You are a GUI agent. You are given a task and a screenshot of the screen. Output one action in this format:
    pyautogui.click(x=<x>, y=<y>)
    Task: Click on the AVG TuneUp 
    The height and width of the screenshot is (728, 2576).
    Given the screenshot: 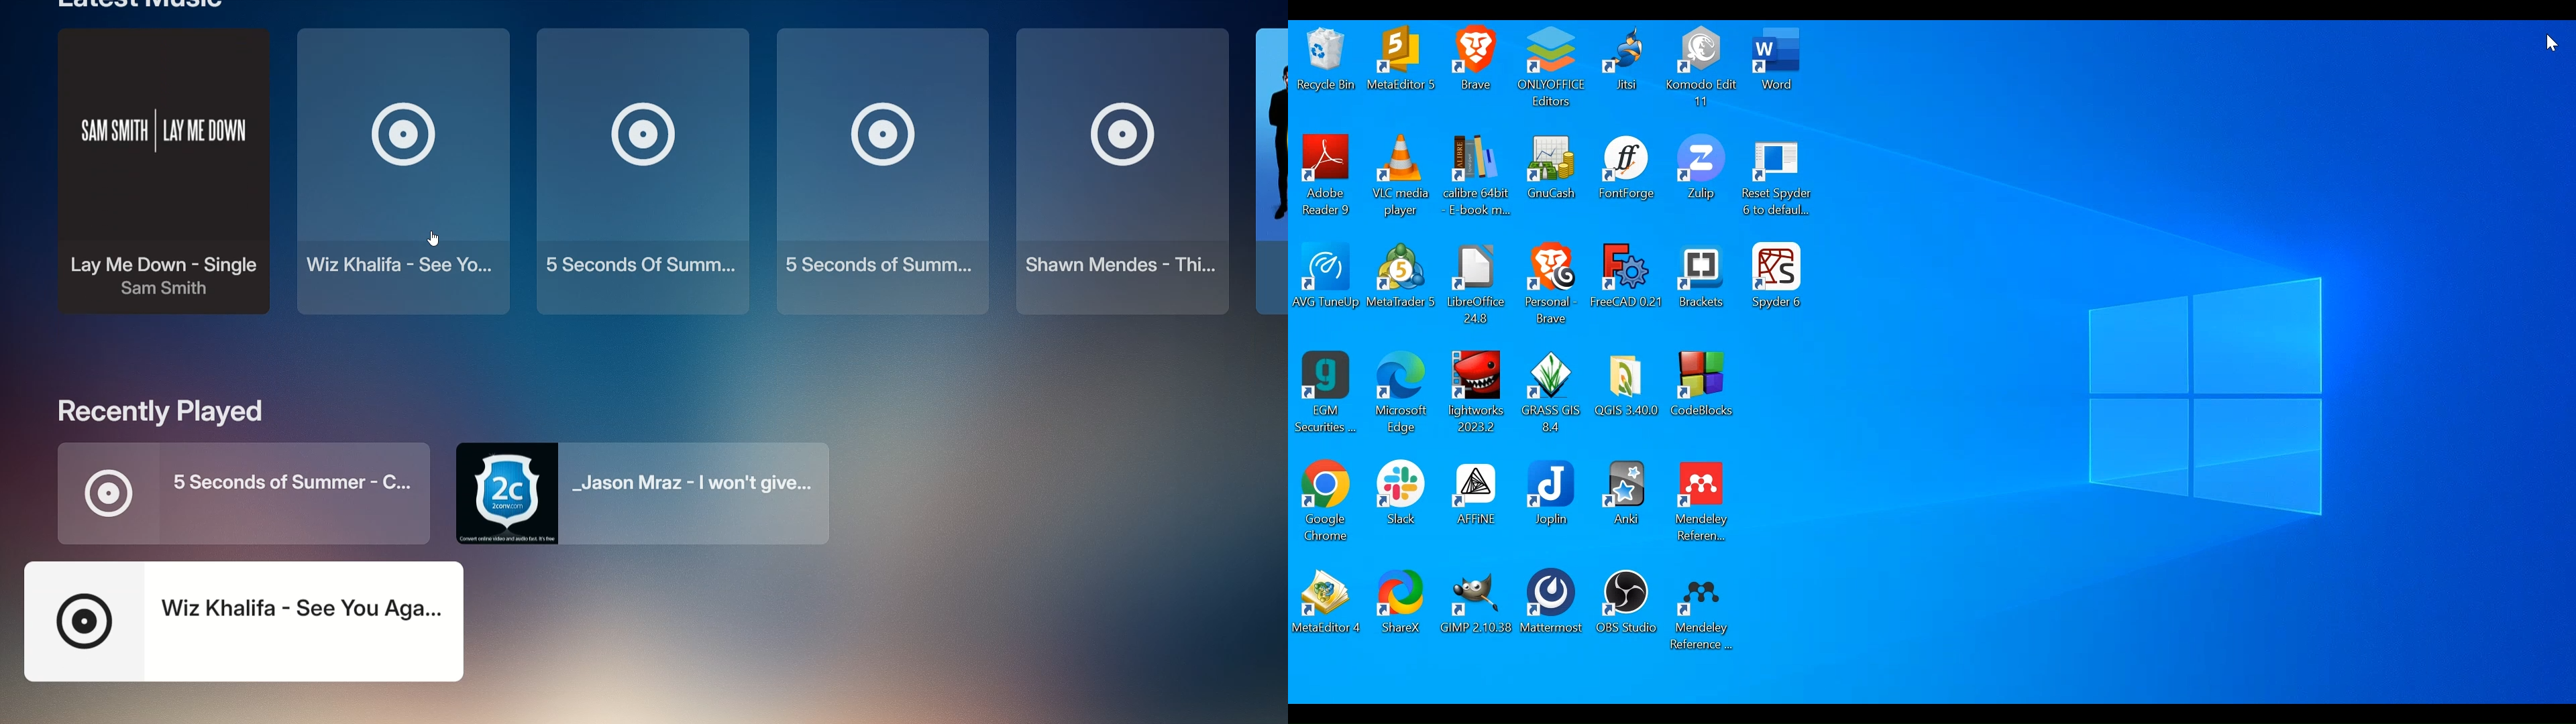 What is the action you would take?
    pyautogui.click(x=1325, y=282)
    